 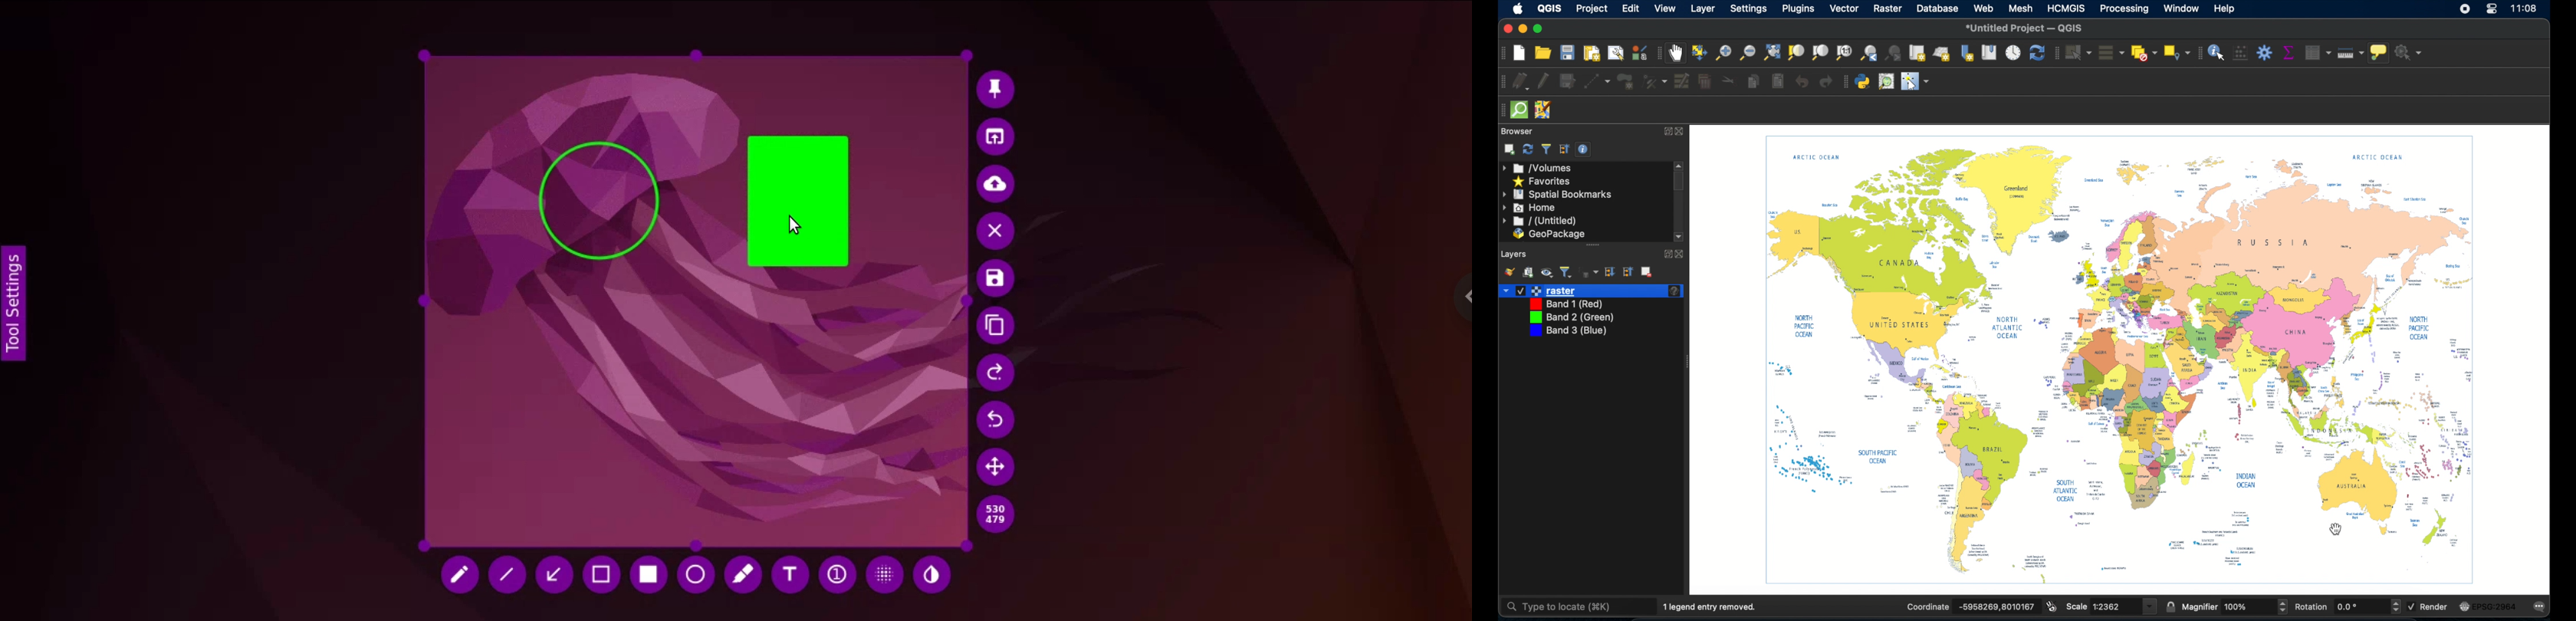 I want to click on project toolbar, so click(x=1500, y=53).